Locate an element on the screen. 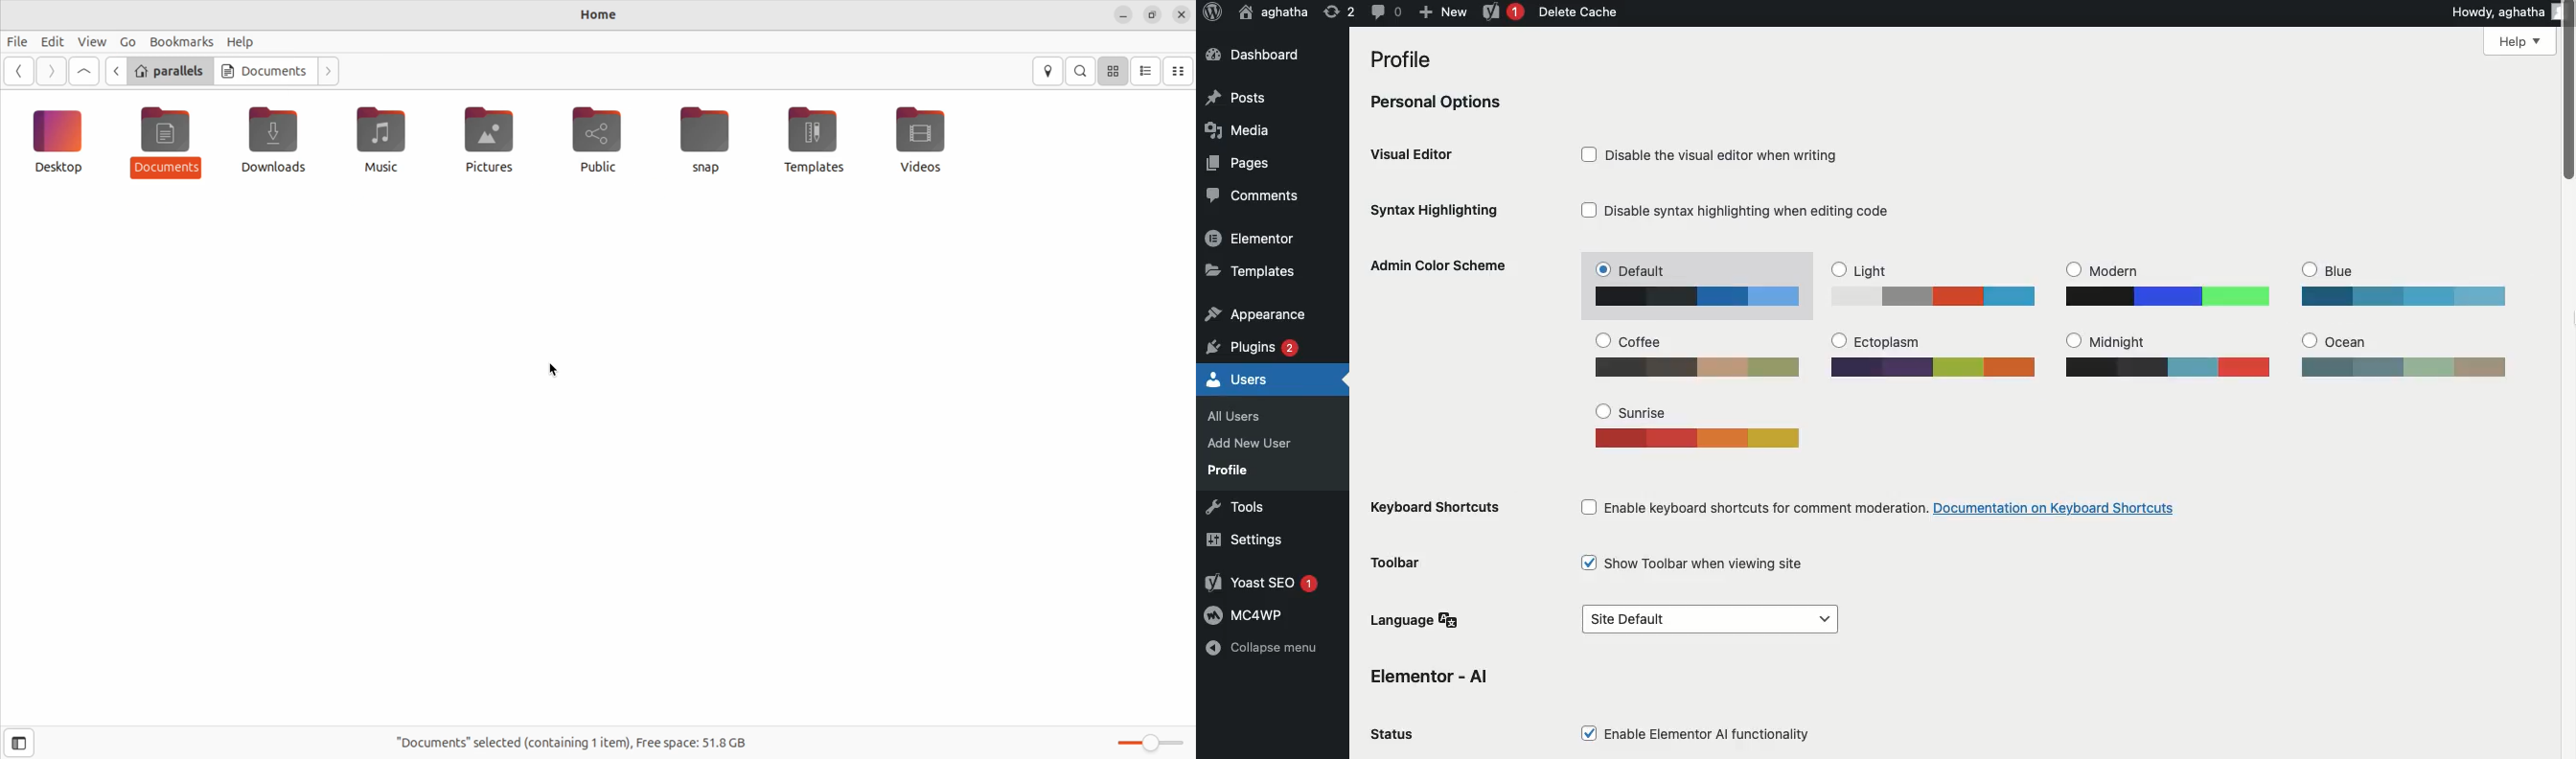 The height and width of the screenshot is (784, 2576). Default is located at coordinates (1691, 285).